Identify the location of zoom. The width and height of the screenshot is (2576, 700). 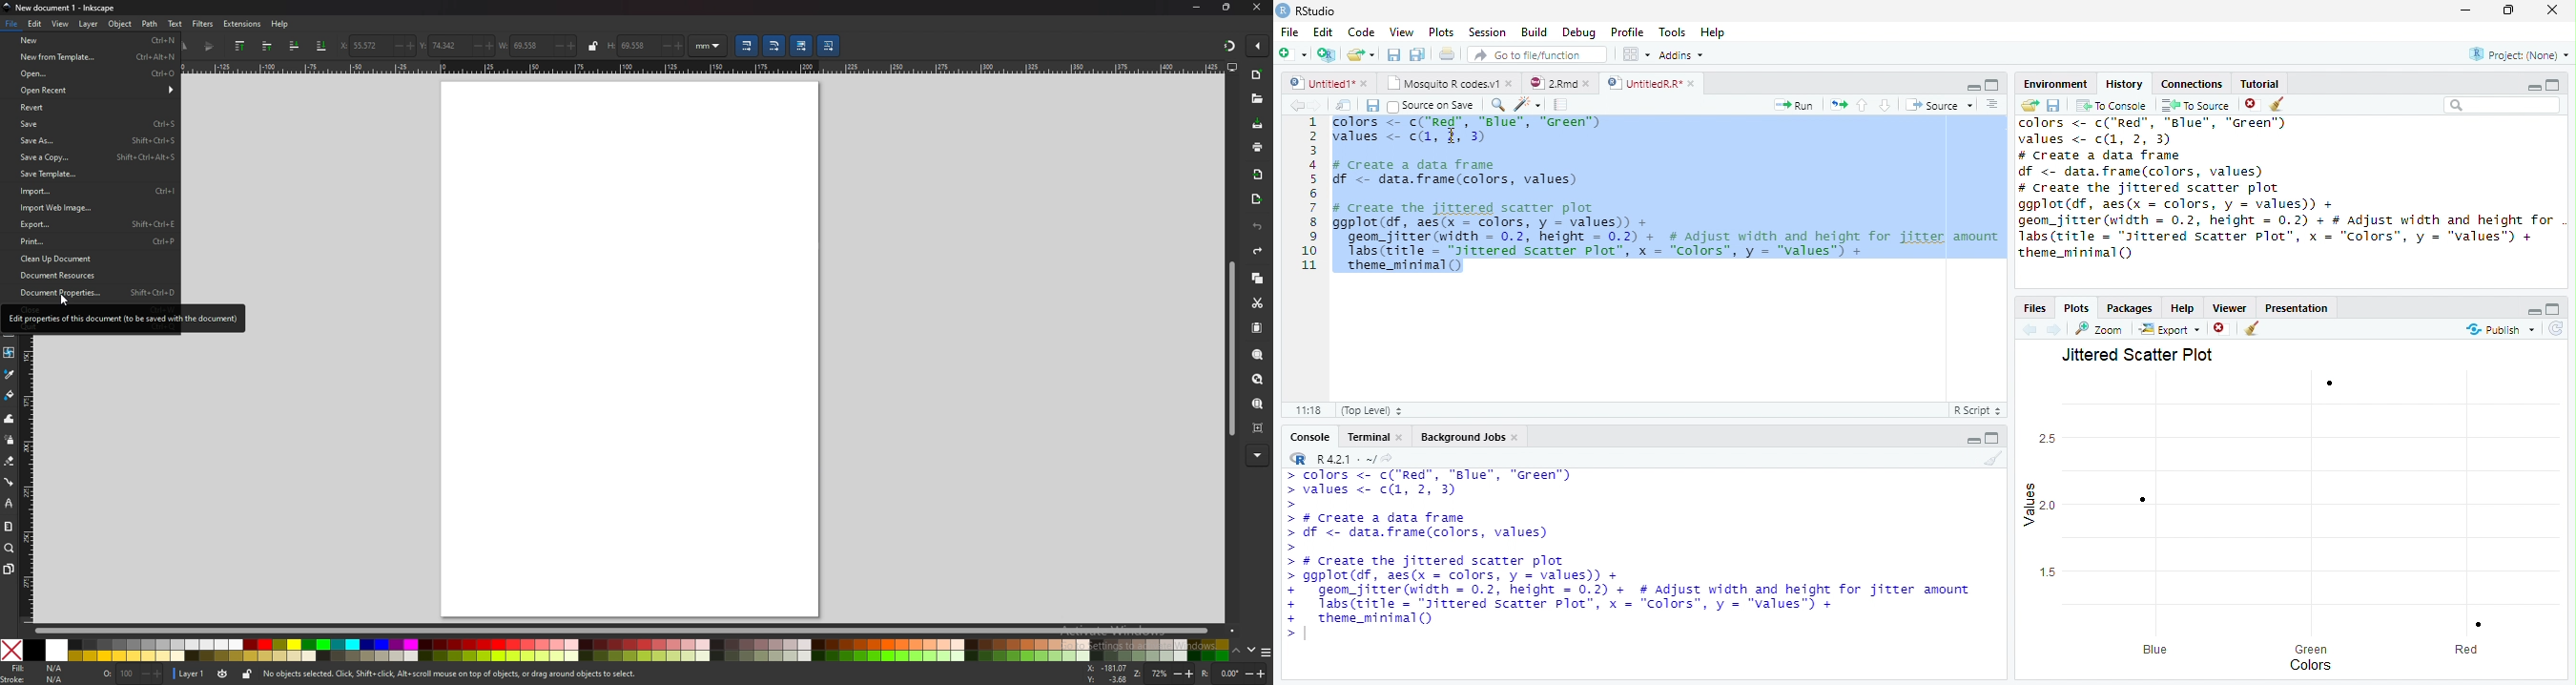
(9, 548).